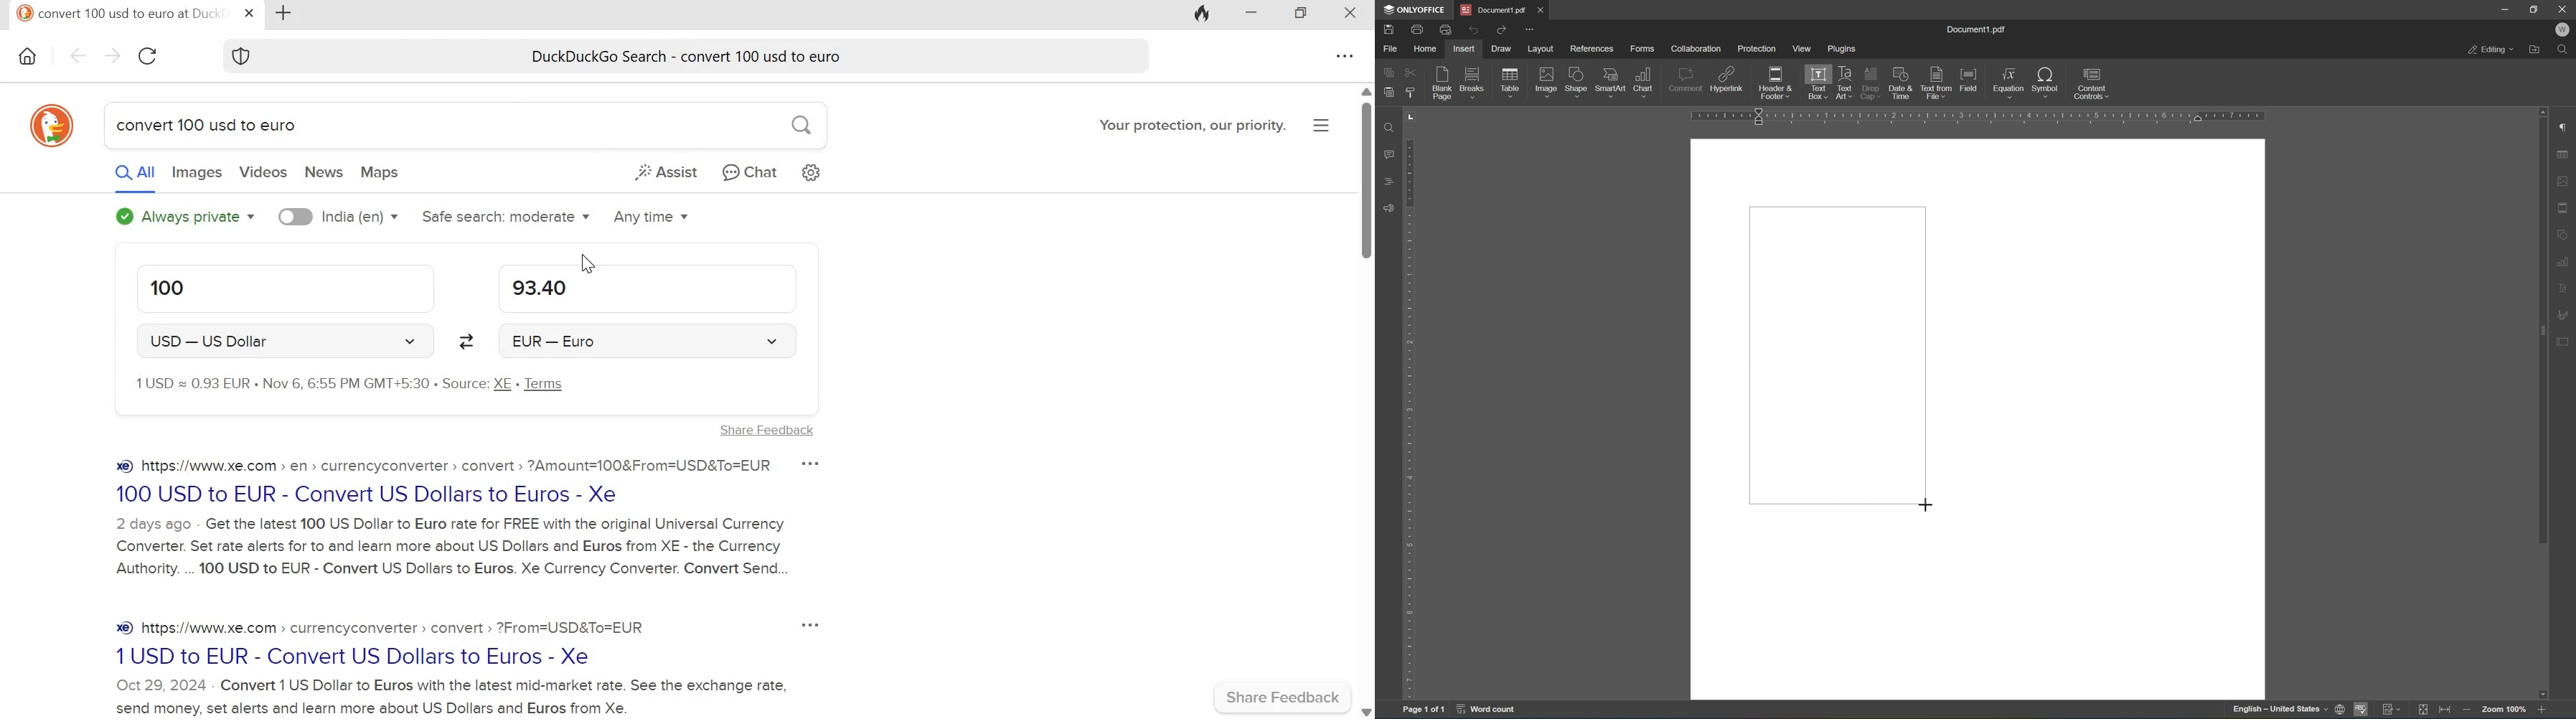  What do you see at coordinates (1472, 31) in the screenshot?
I see `Undo` at bounding box center [1472, 31].